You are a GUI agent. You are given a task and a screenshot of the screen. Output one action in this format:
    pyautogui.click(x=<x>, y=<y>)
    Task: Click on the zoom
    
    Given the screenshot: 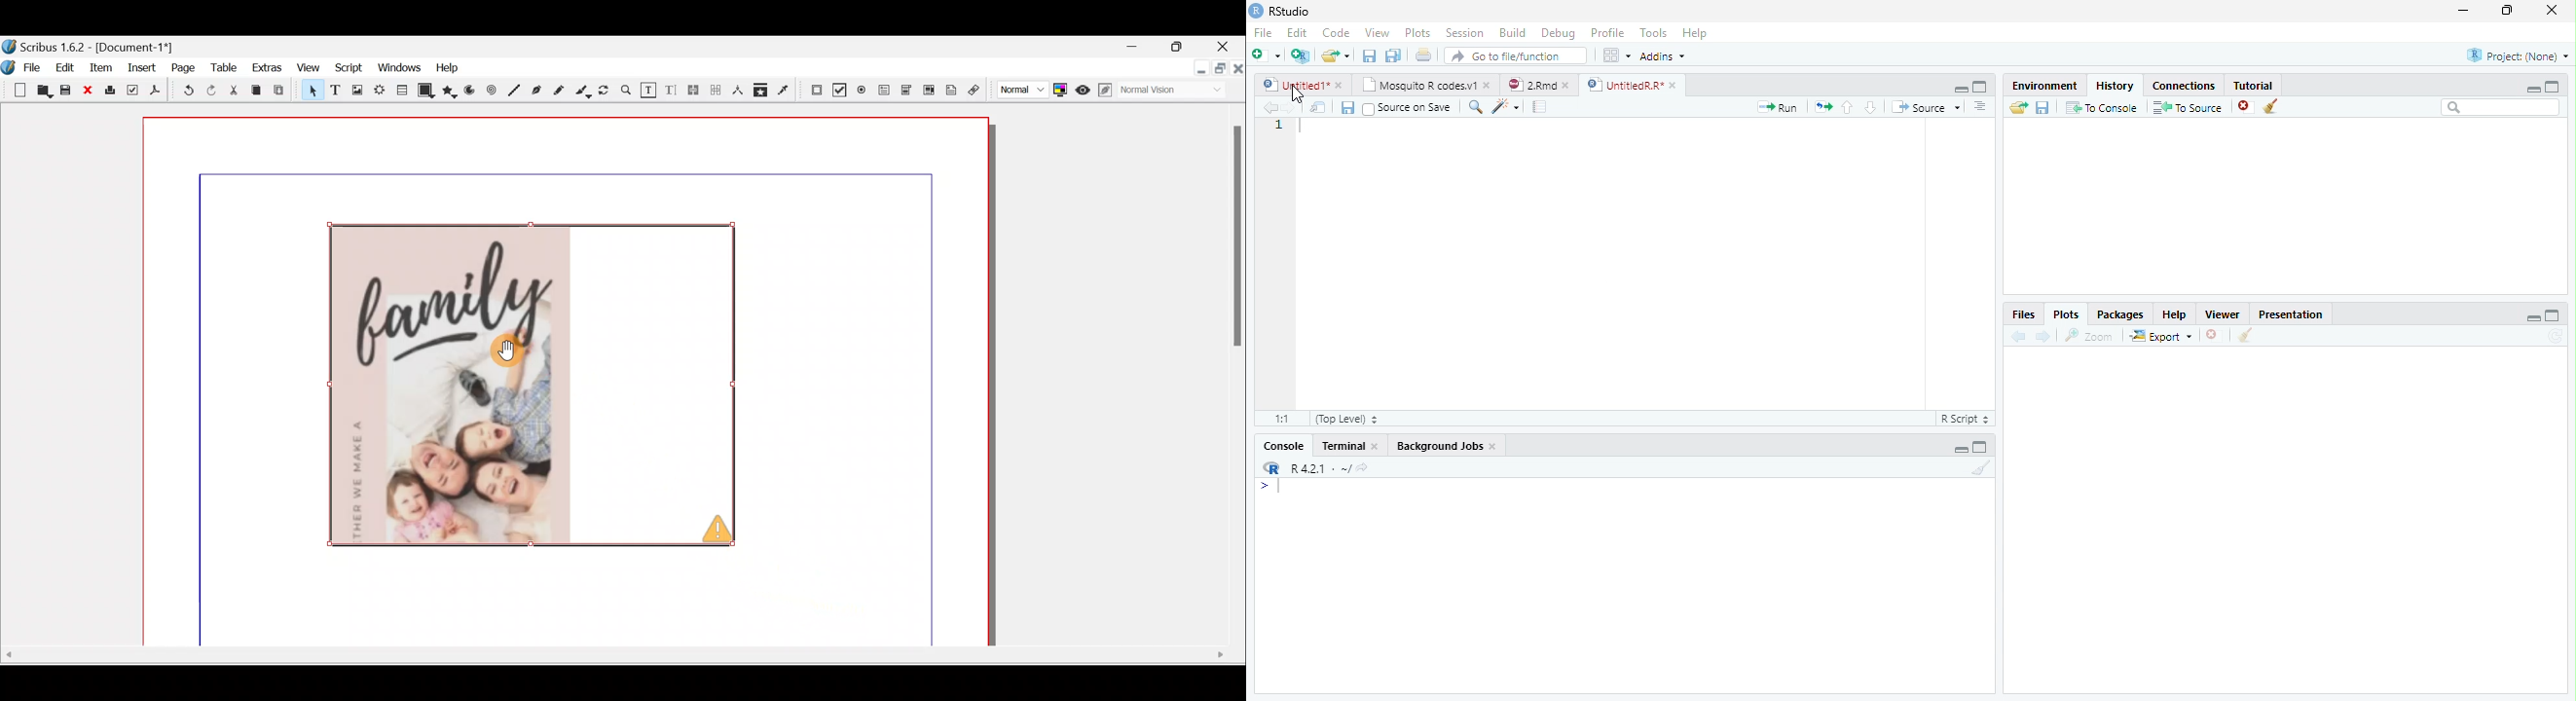 What is the action you would take?
    pyautogui.click(x=2092, y=337)
    